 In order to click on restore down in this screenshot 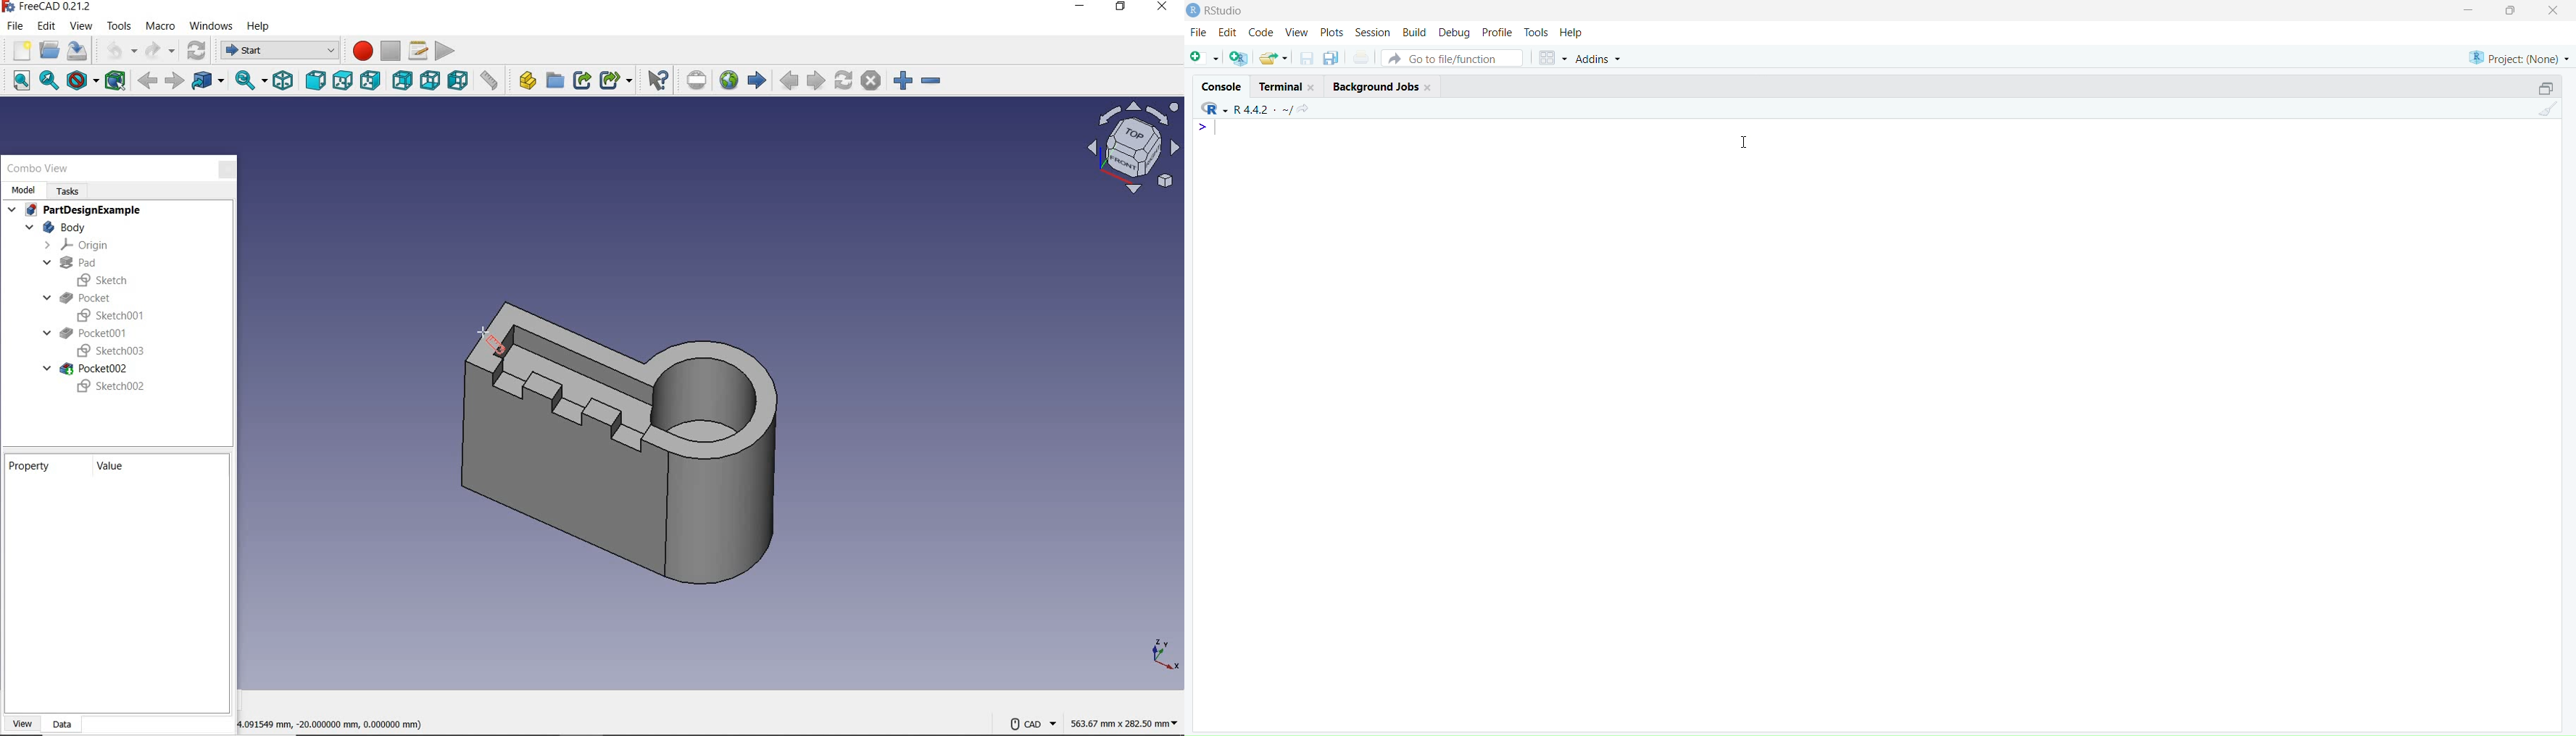, I will do `click(1122, 7)`.